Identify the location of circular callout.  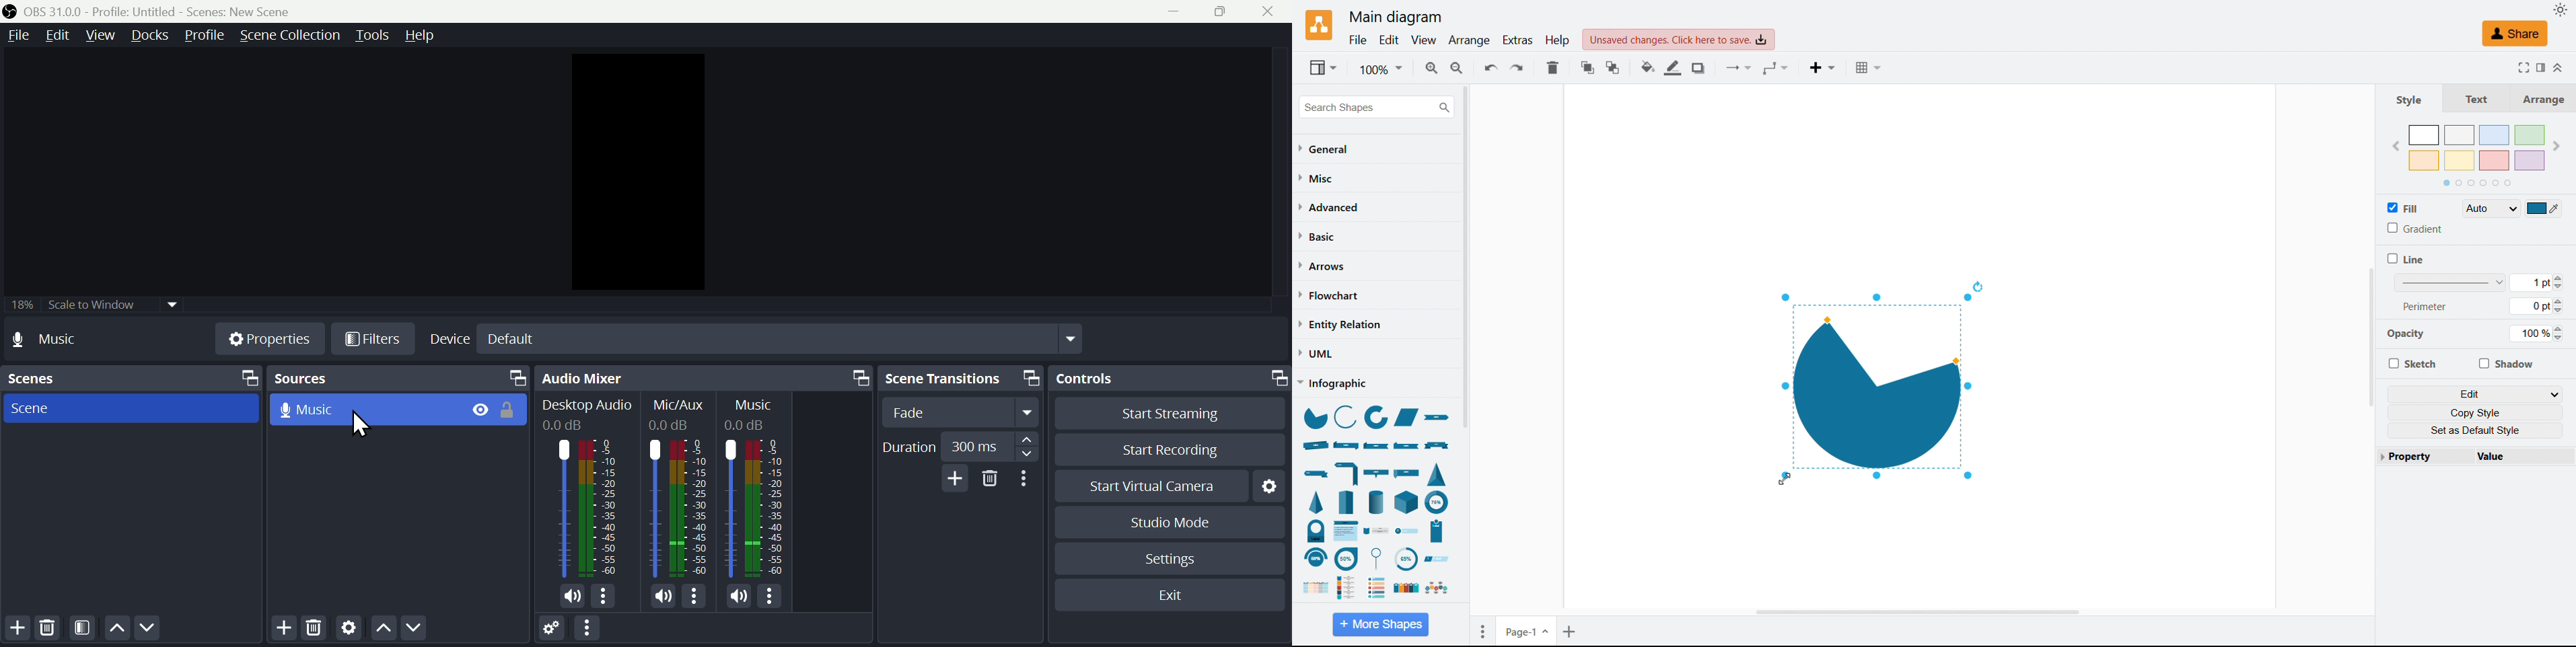
(1380, 558).